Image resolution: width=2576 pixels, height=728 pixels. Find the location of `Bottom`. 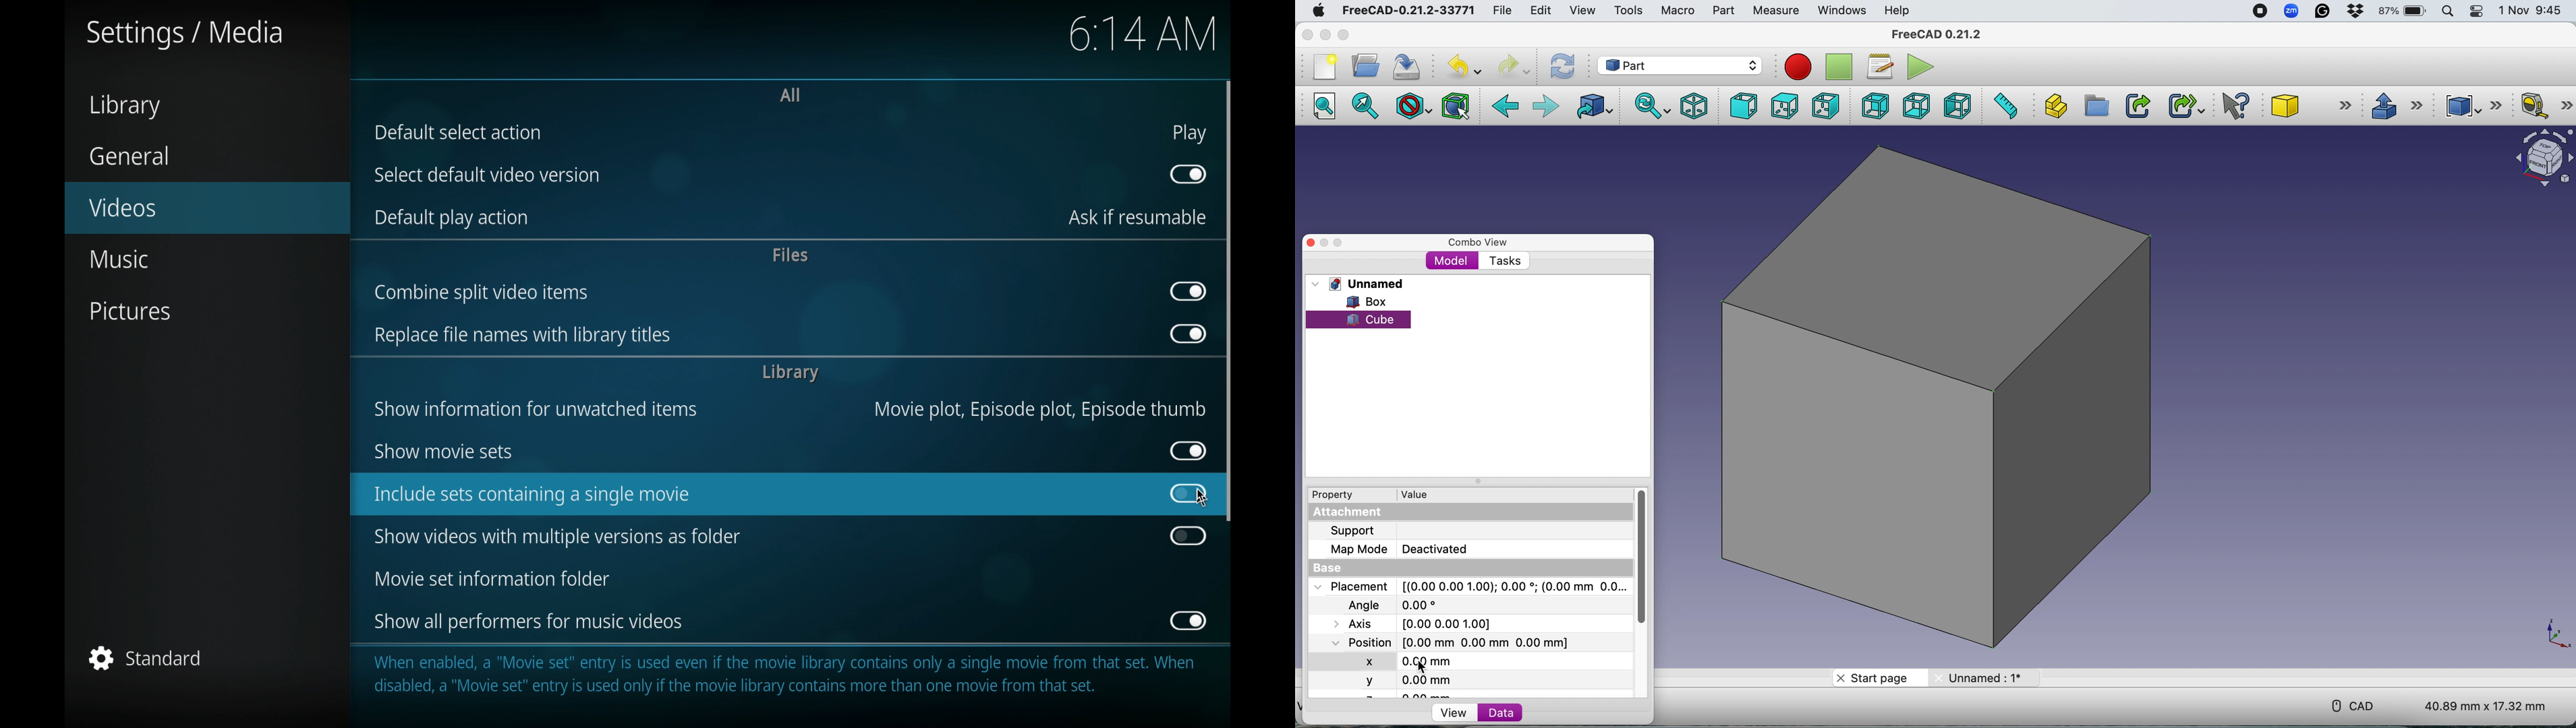

Bottom is located at coordinates (1916, 105).